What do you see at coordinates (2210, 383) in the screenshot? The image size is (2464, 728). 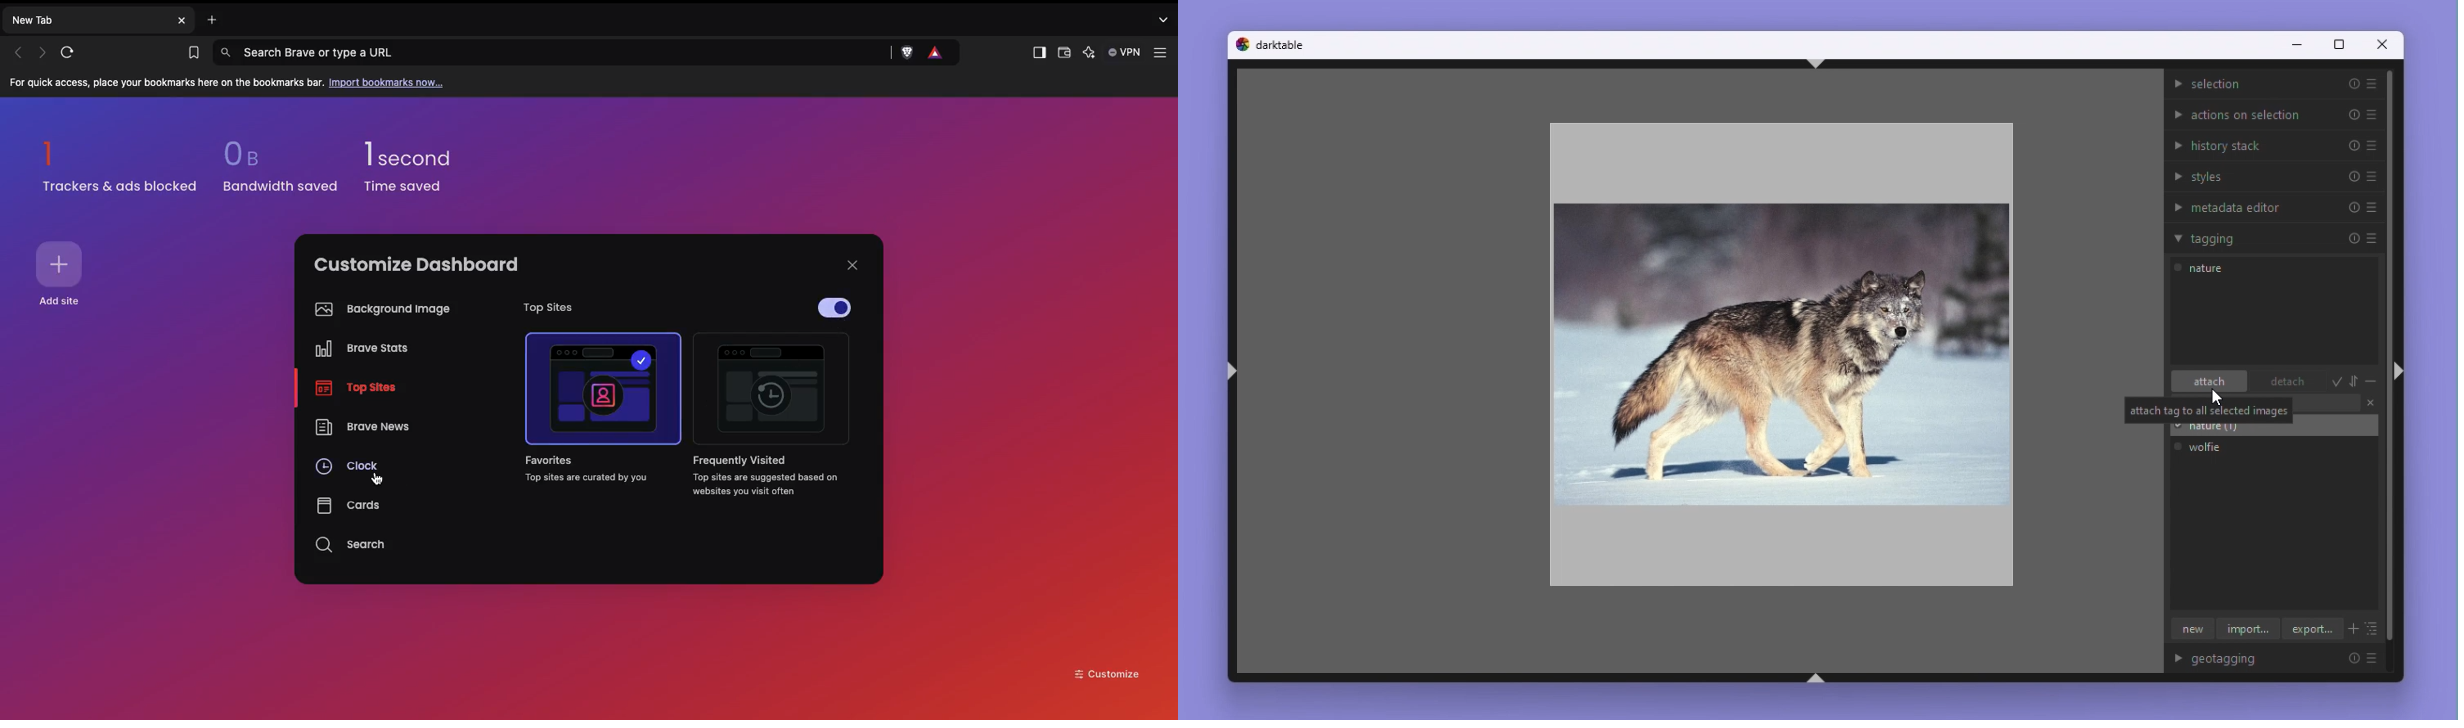 I see `Attach` at bounding box center [2210, 383].